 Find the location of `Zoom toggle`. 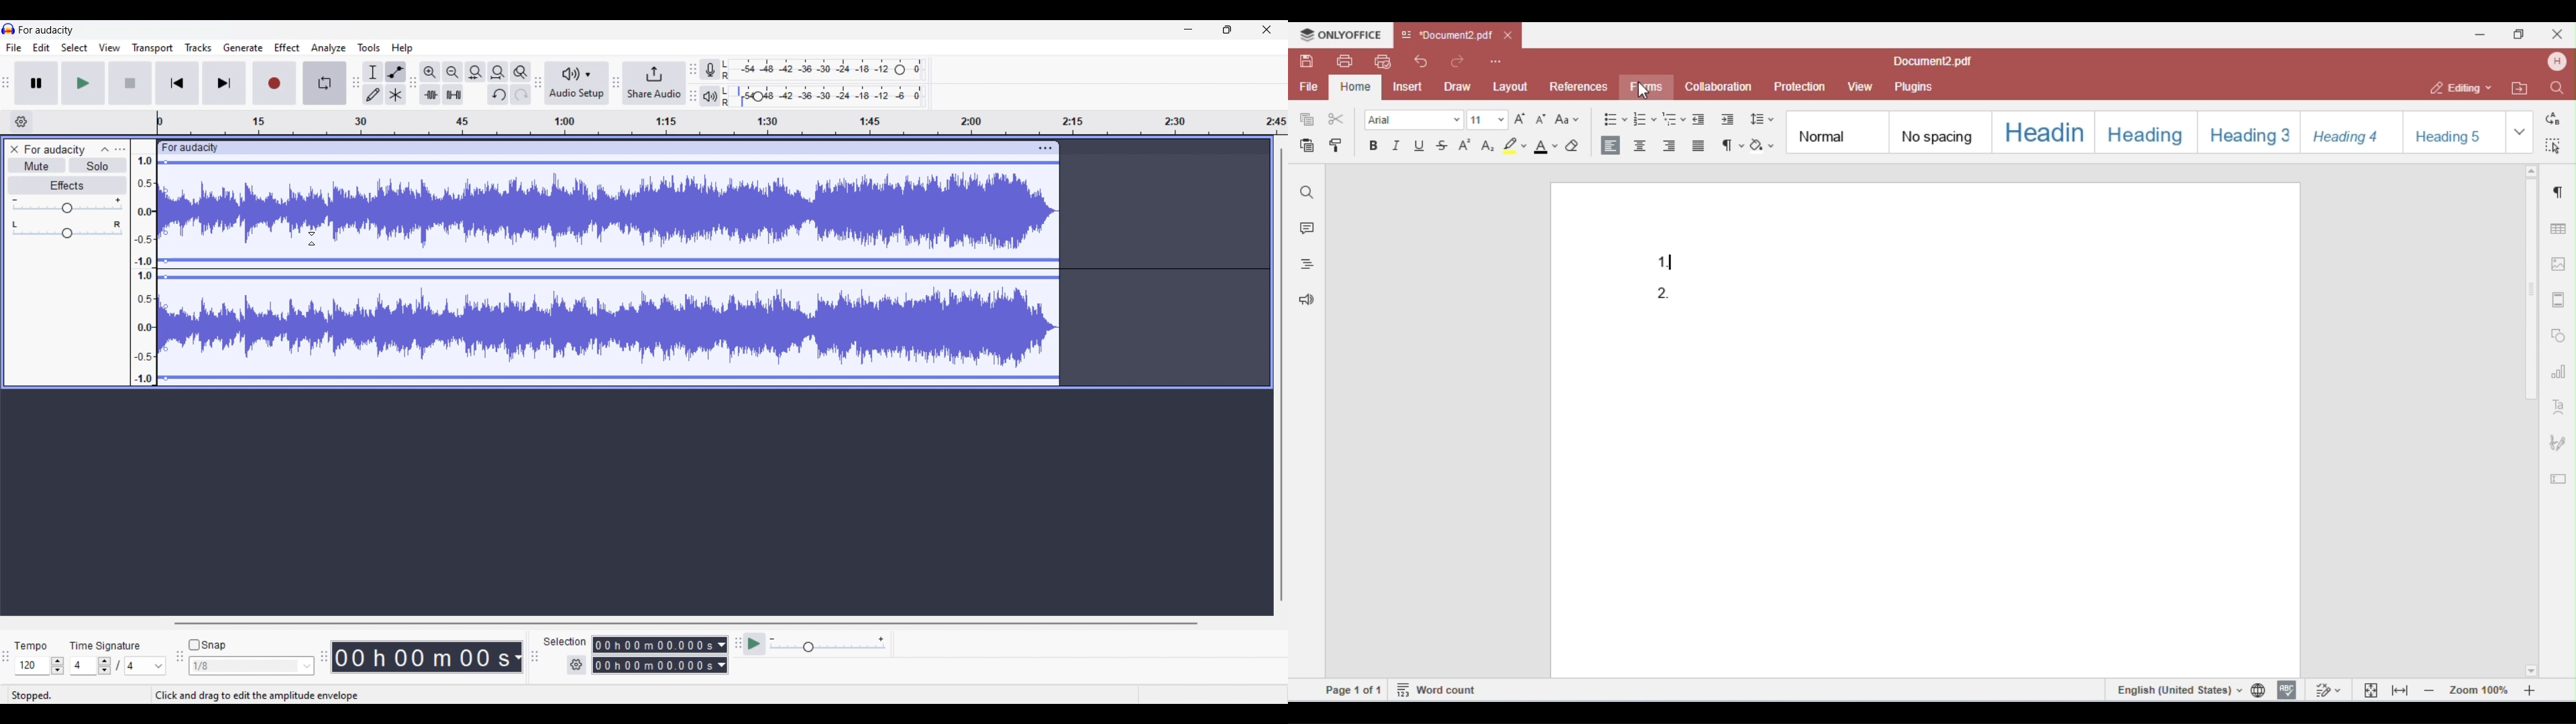

Zoom toggle is located at coordinates (521, 72).